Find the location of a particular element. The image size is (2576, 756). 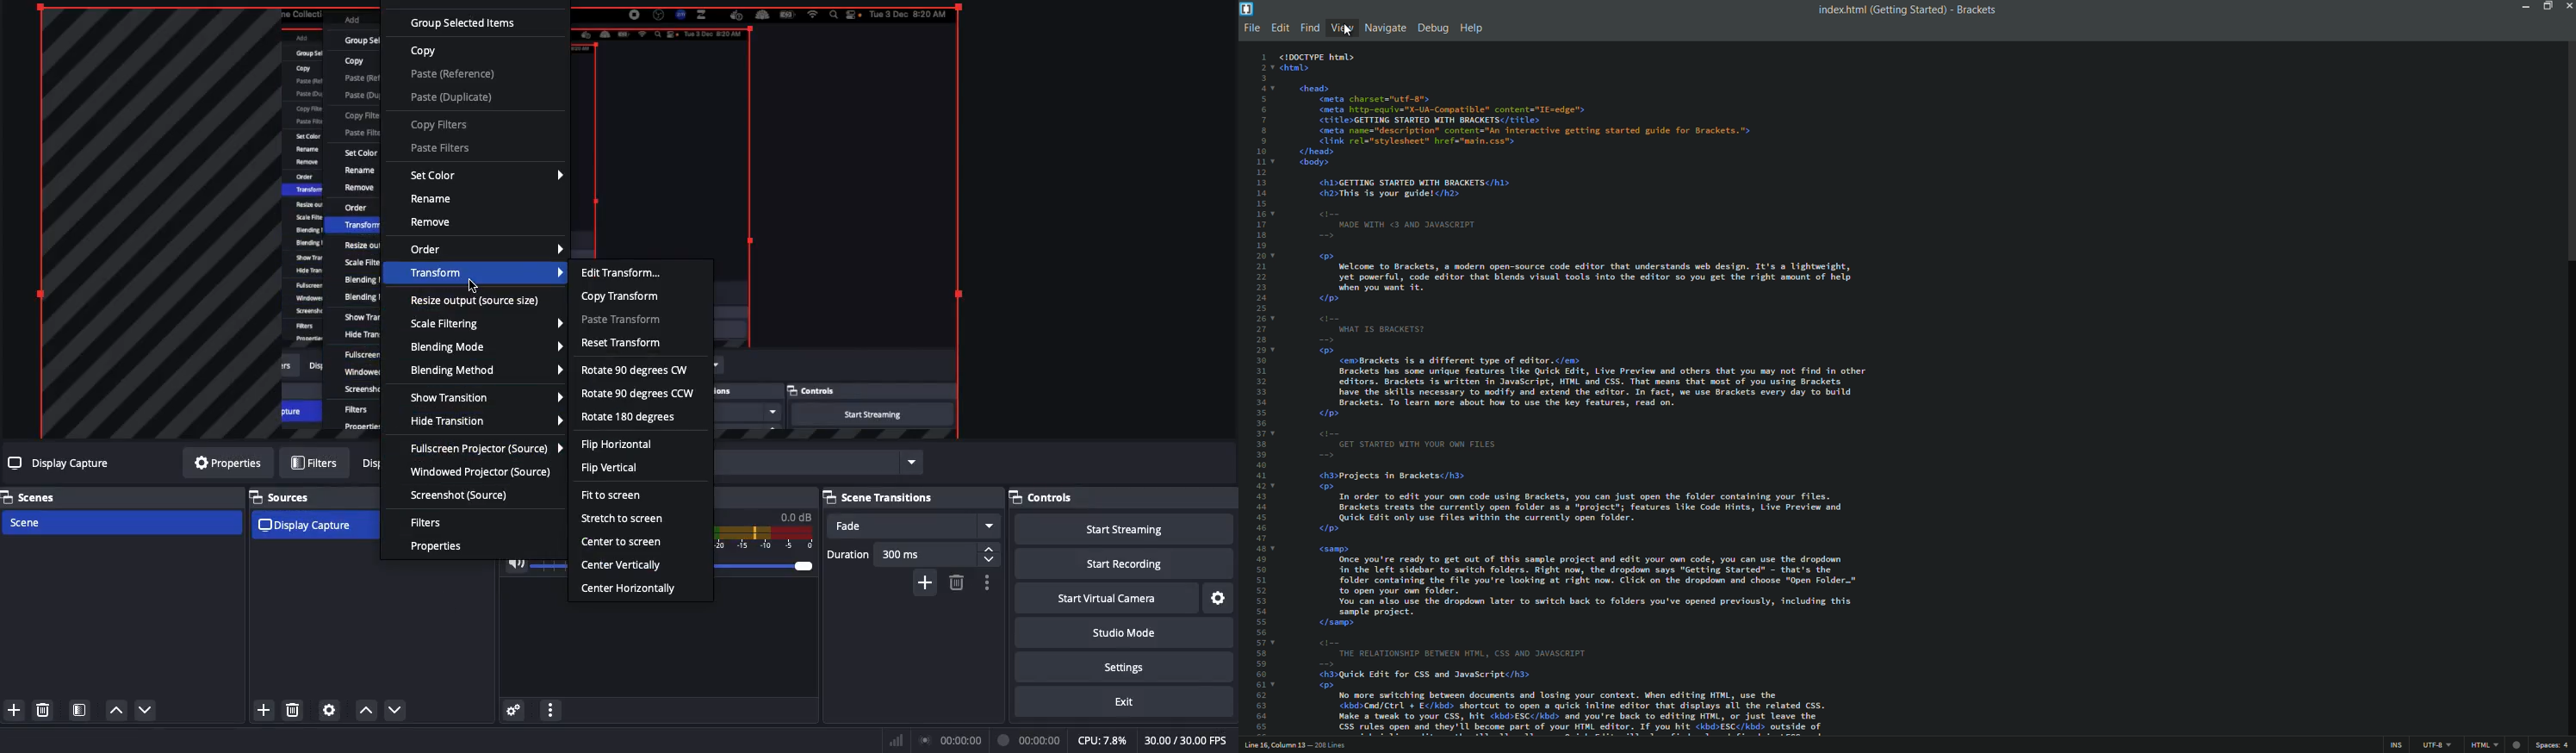

Rotate 90 degrees is located at coordinates (638, 382).